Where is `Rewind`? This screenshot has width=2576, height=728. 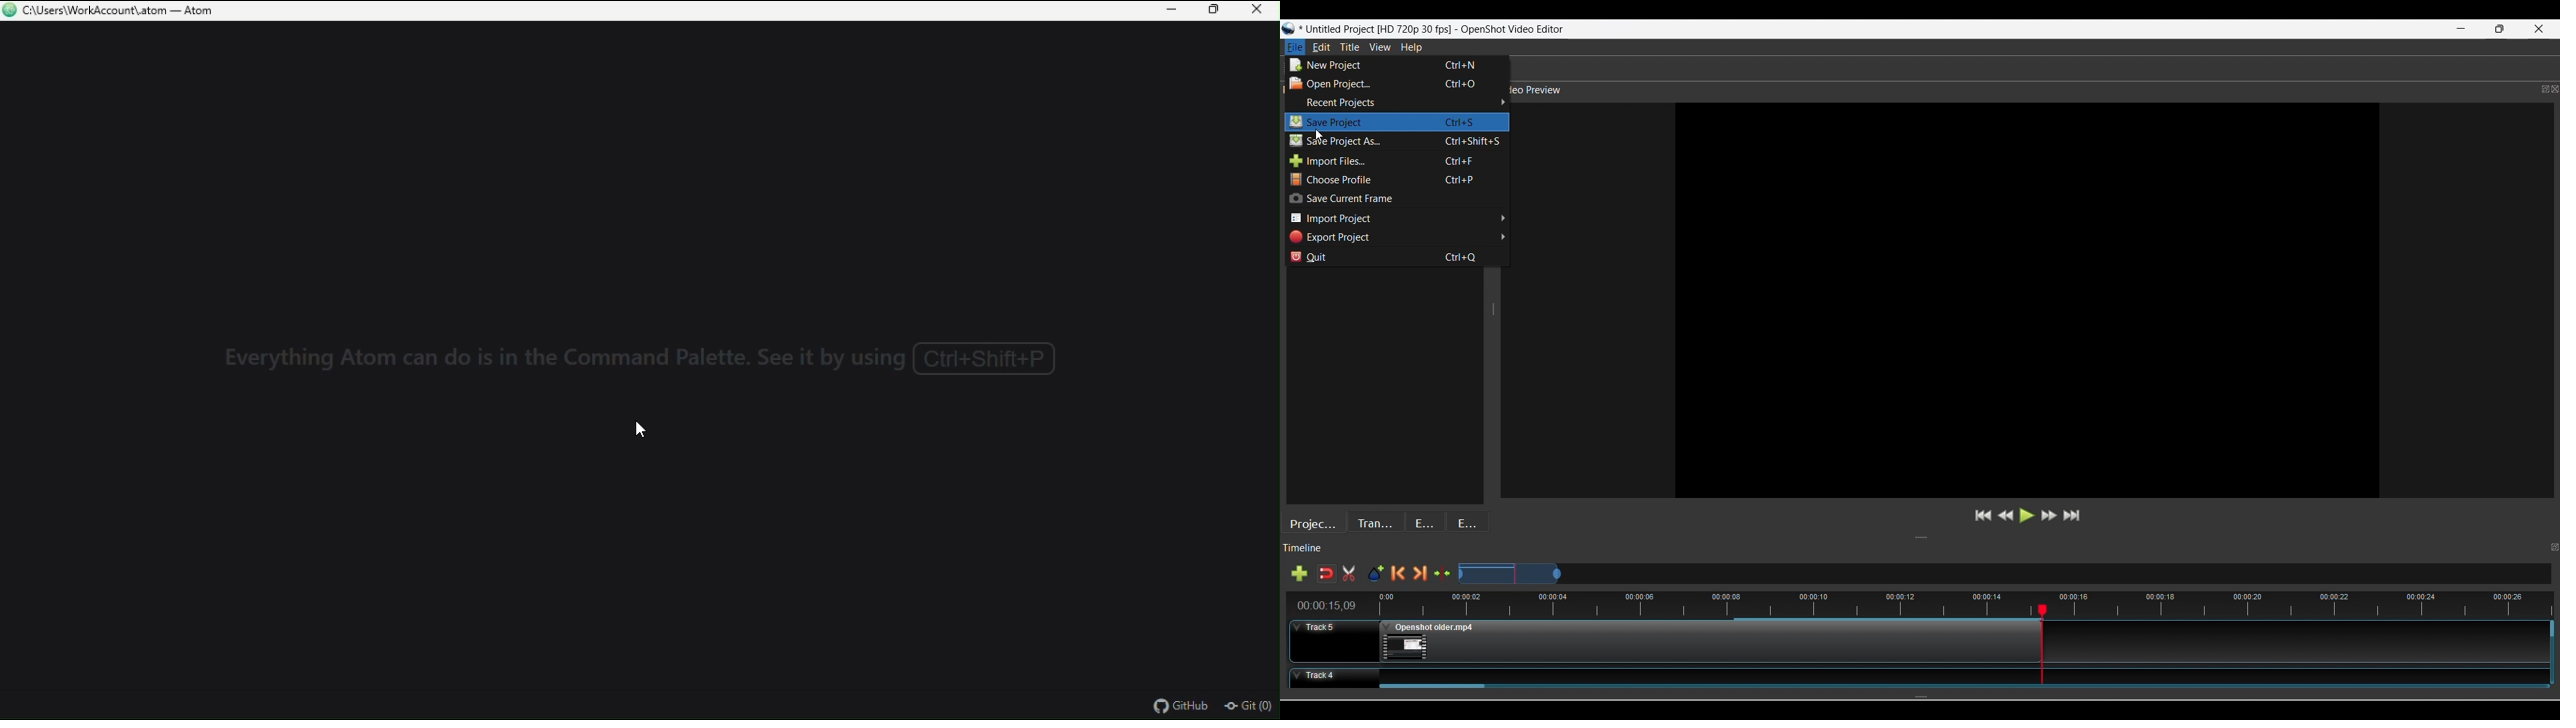 Rewind is located at coordinates (2006, 515).